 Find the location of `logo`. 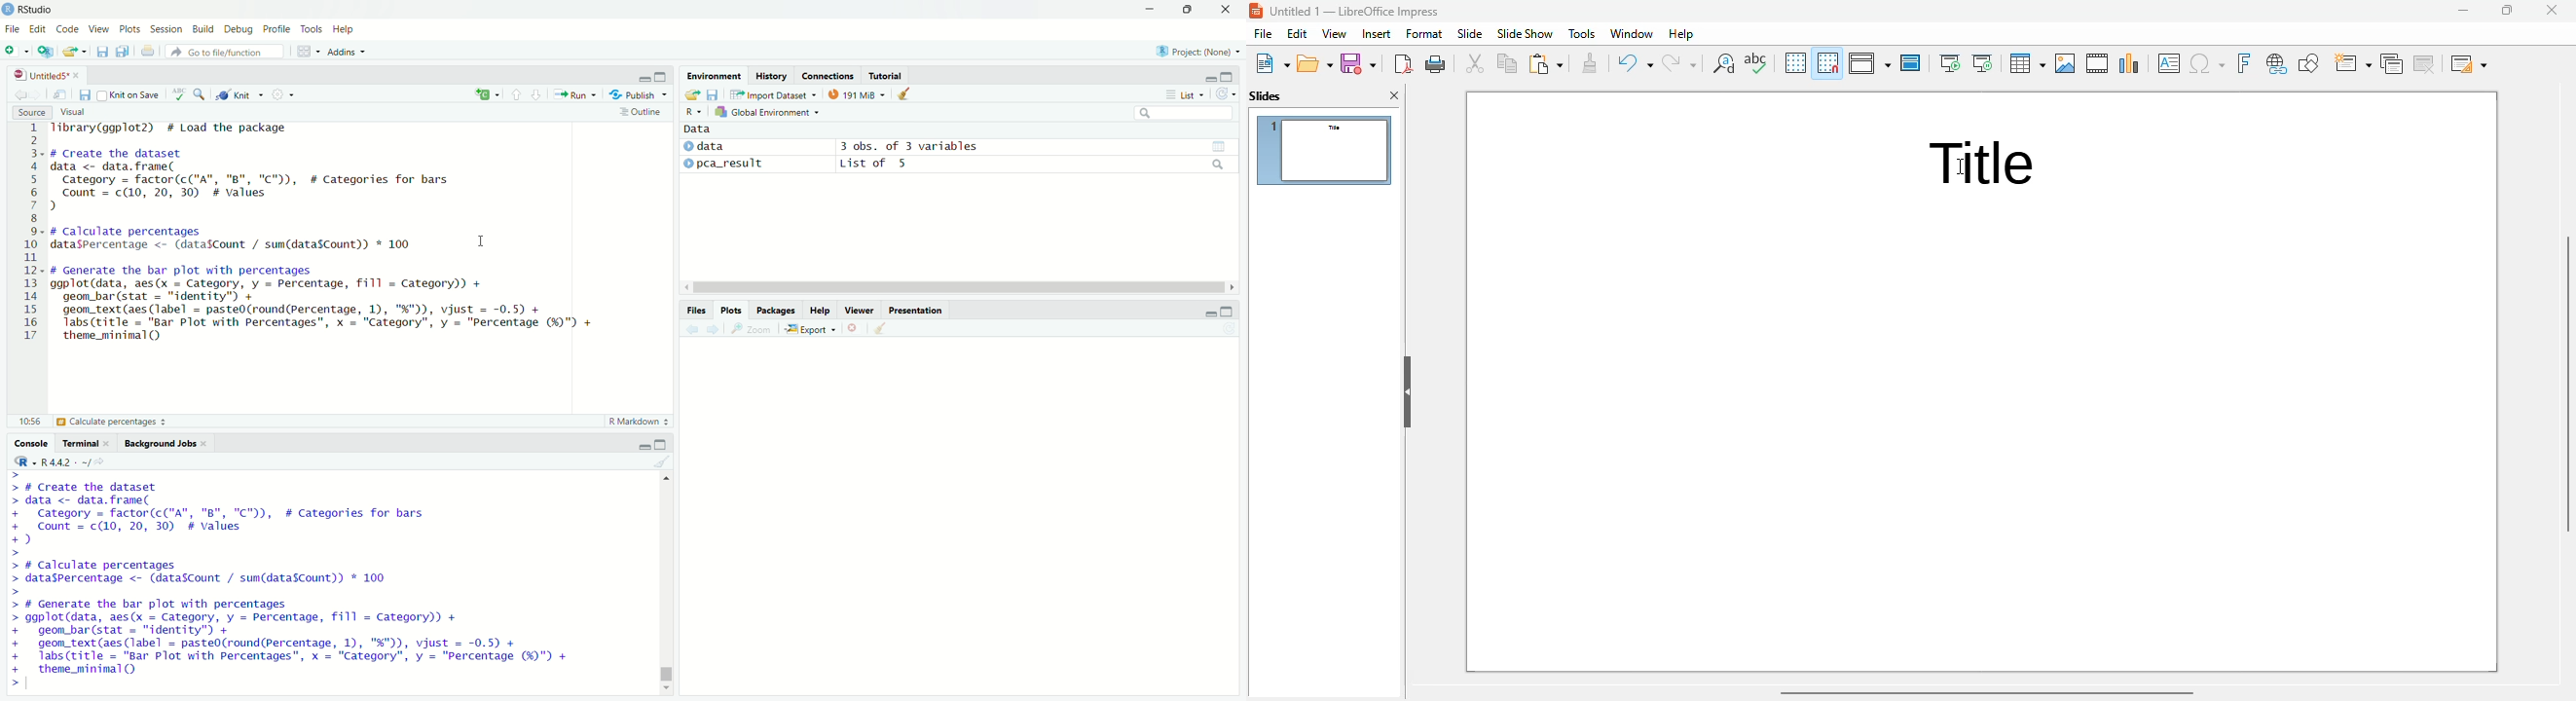

logo is located at coordinates (8, 9).